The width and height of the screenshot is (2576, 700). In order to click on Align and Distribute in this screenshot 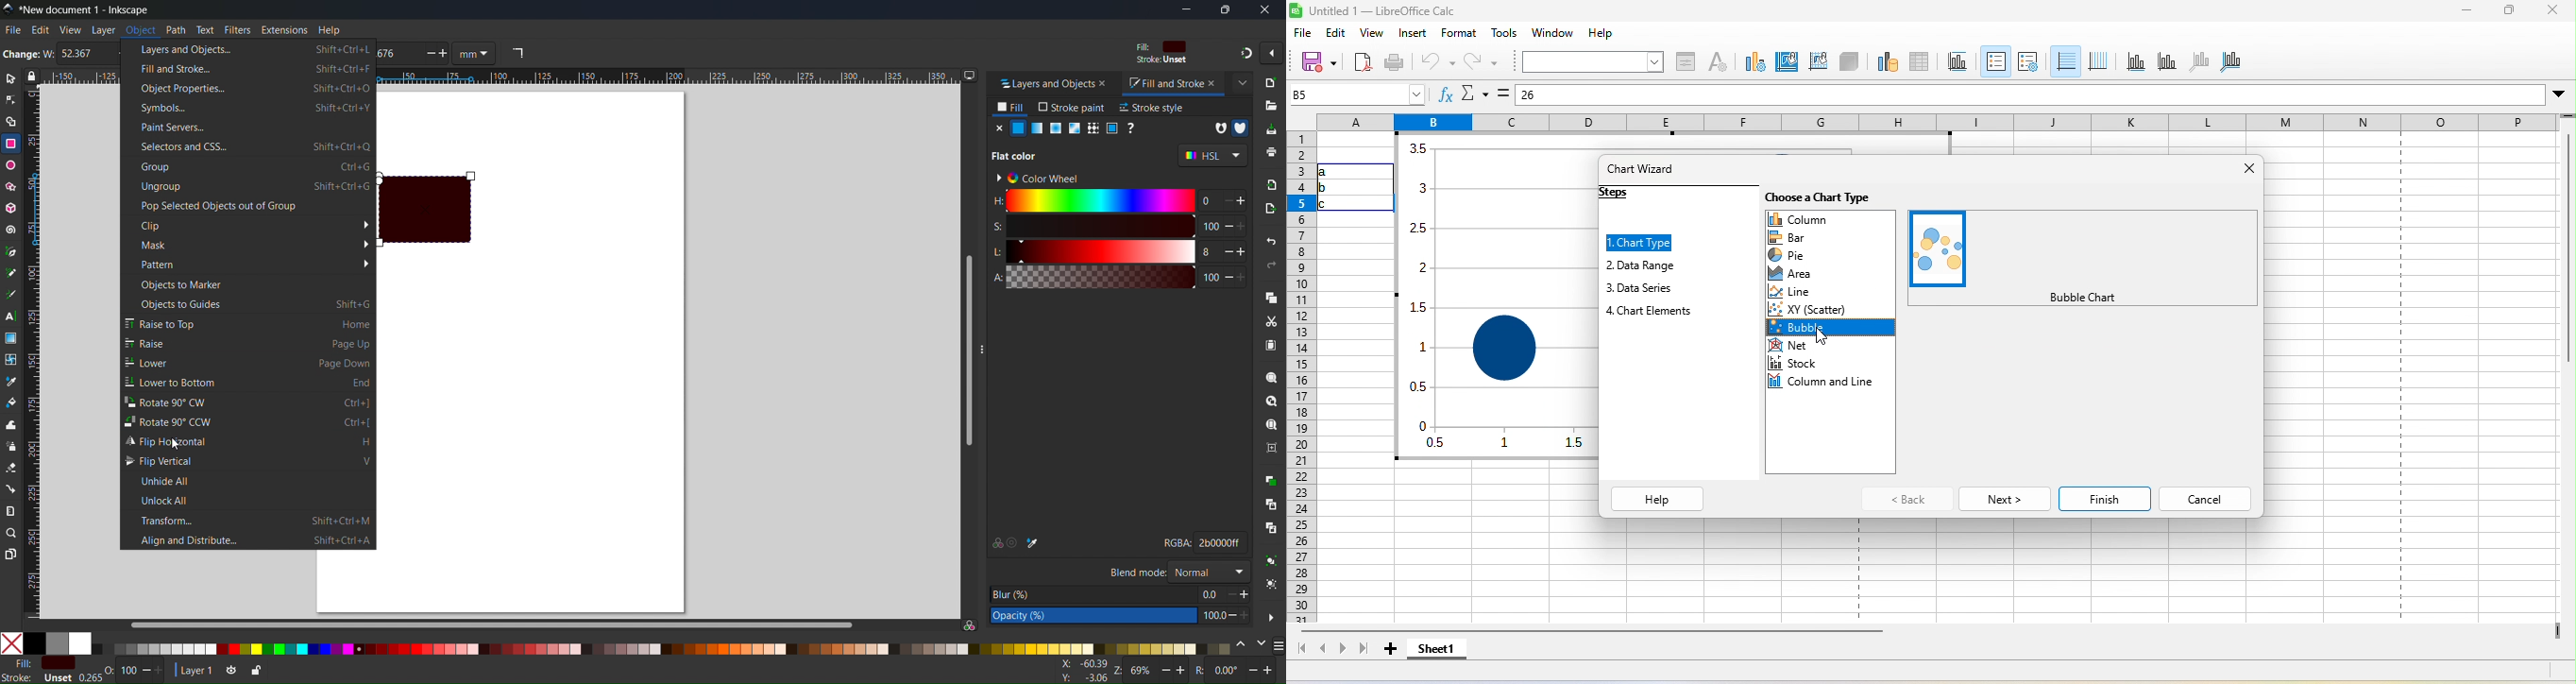, I will do `click(249, 540)`.